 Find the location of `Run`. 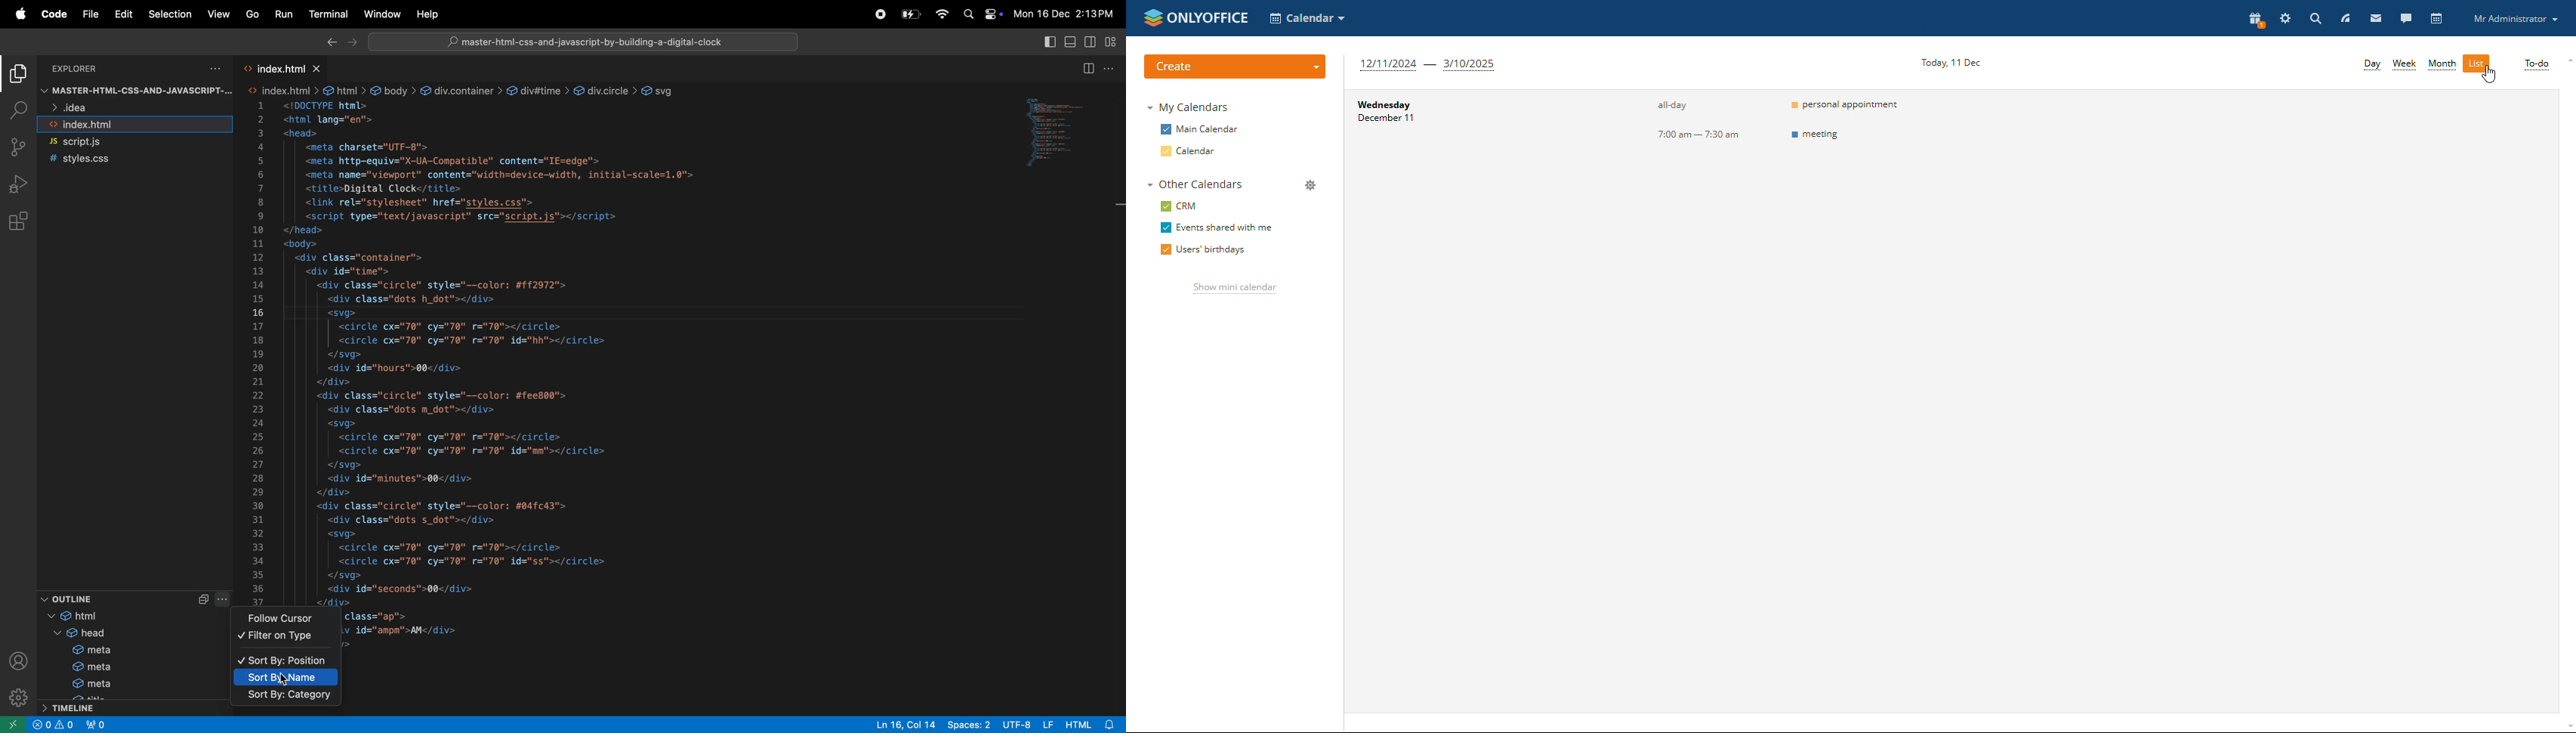

Run is located at coordinates (283, 14).